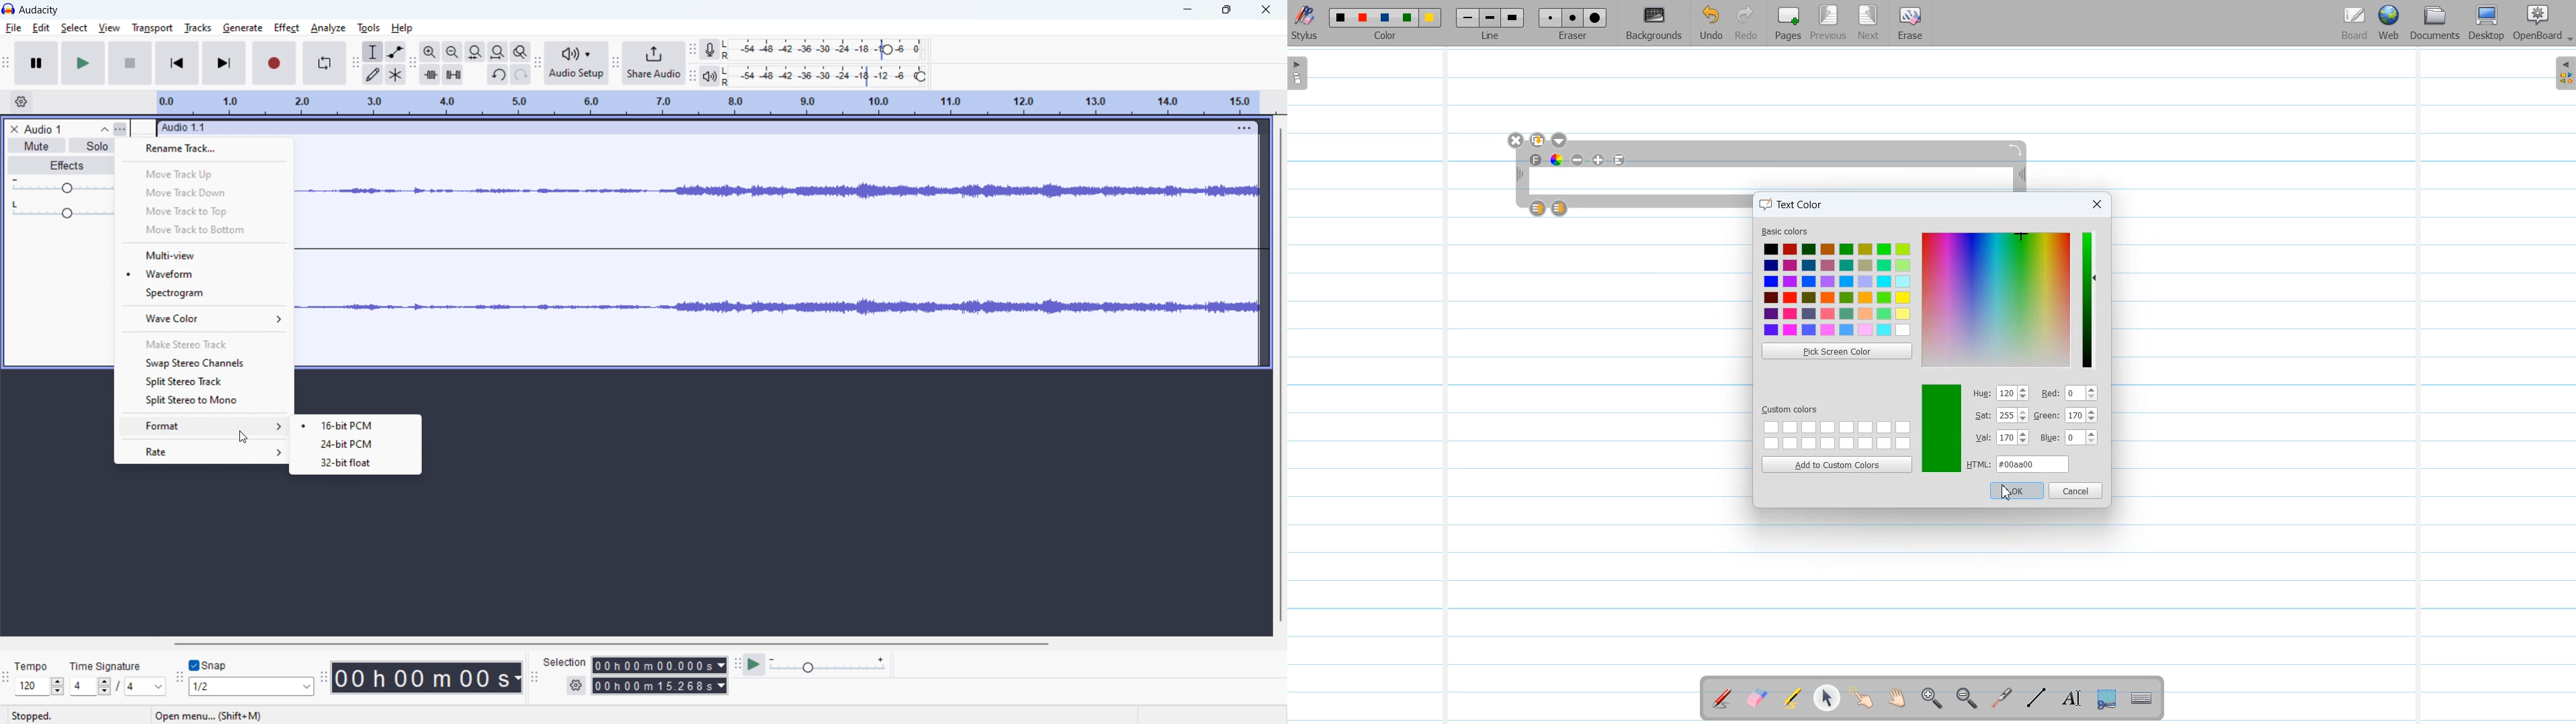 Image resolution: width=2576 pixels, height=728 pixels. I want to click on delete audio, so click(13, 129).